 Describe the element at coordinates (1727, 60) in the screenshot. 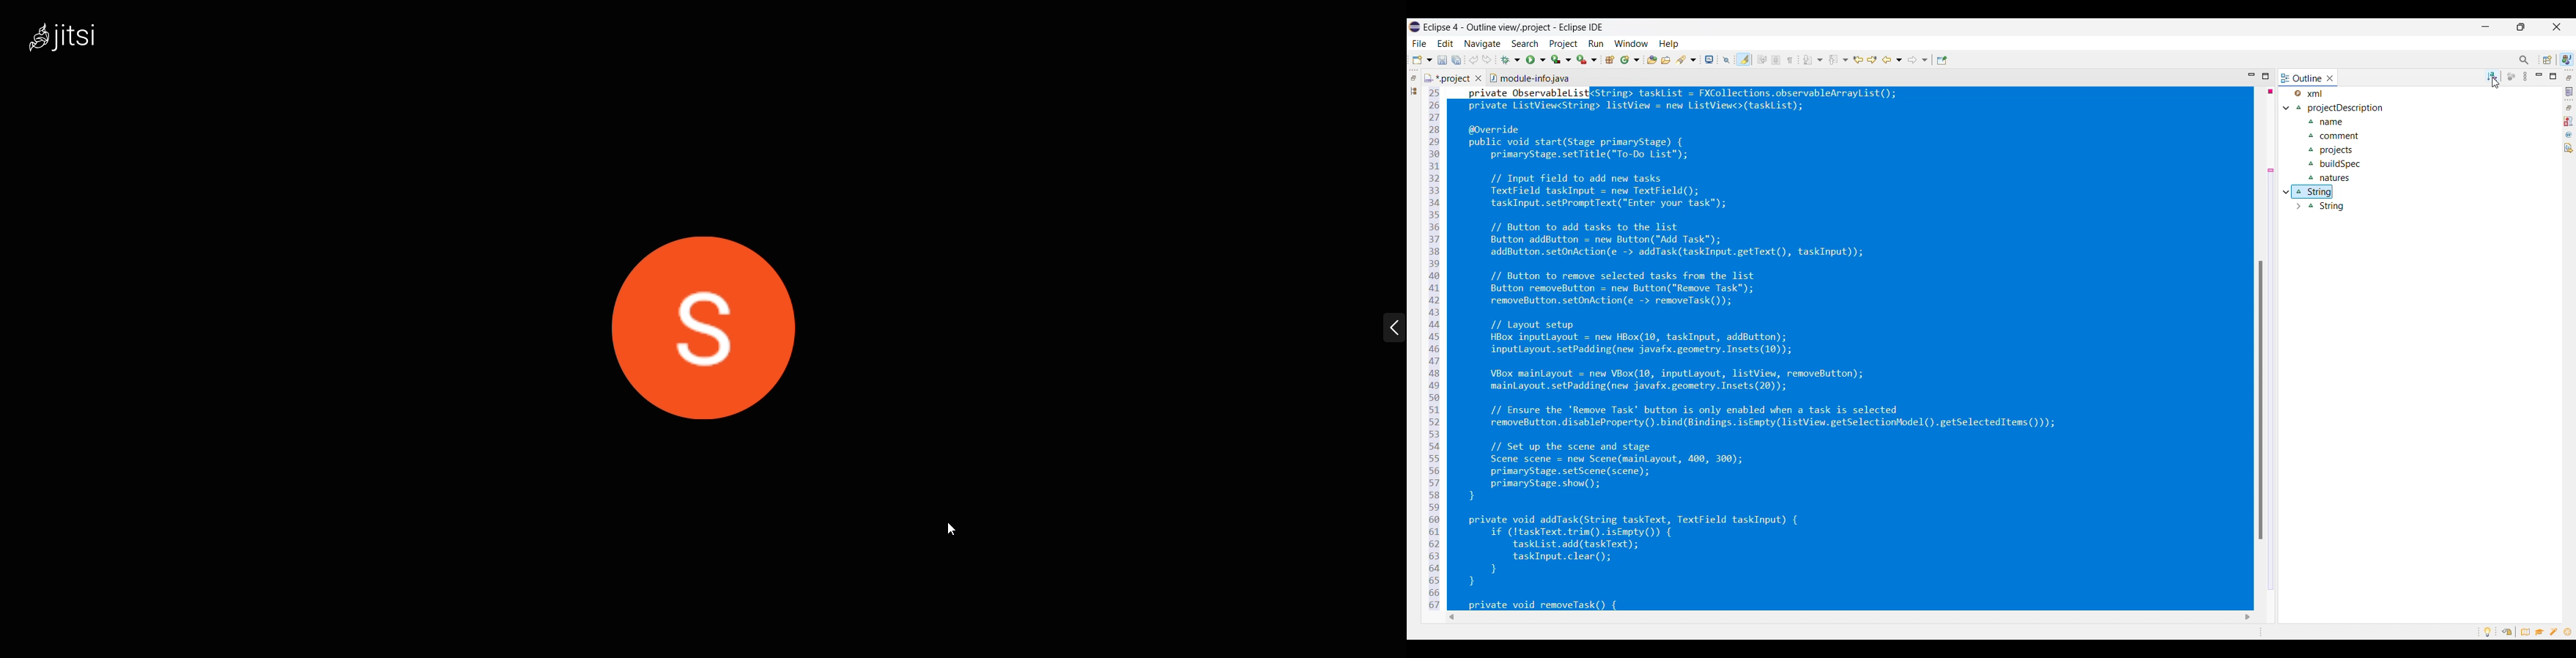

I see `Skip all breakpoints` at that location.